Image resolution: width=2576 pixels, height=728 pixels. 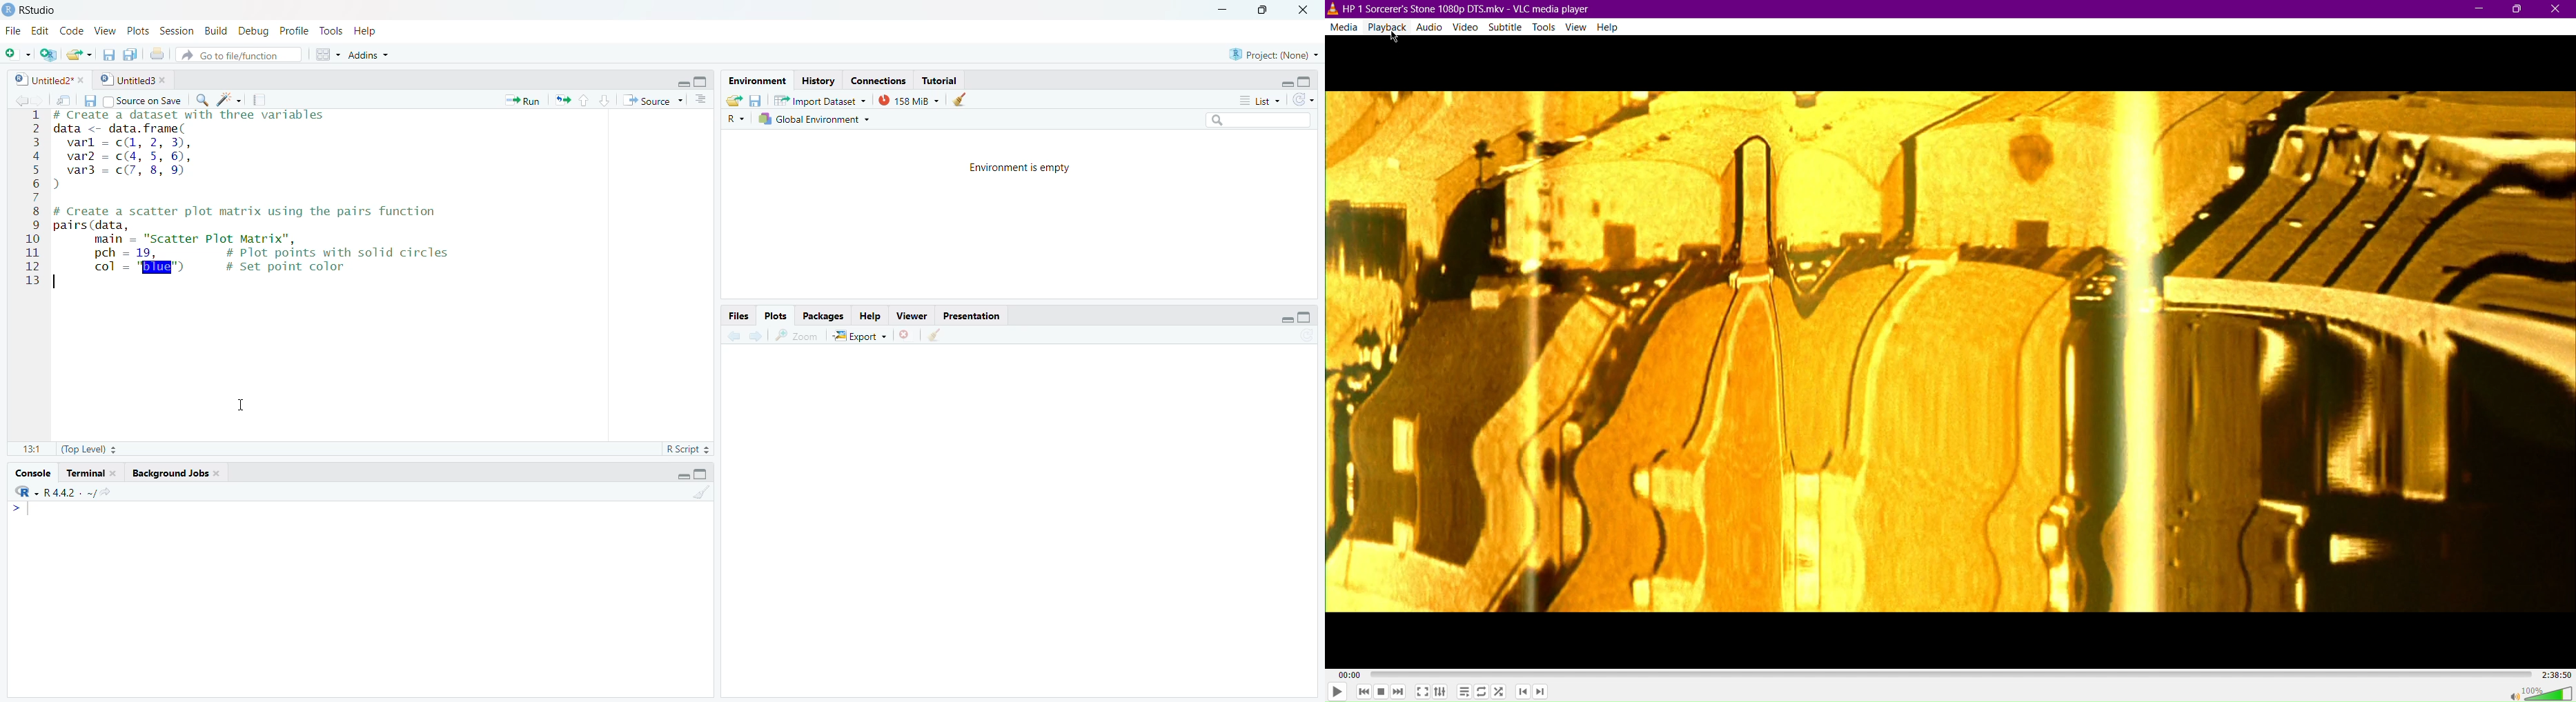 What do you see at coordinates (1028, 527) in the screenshot?
I see `Pane` at bounding box center [1028, 527].